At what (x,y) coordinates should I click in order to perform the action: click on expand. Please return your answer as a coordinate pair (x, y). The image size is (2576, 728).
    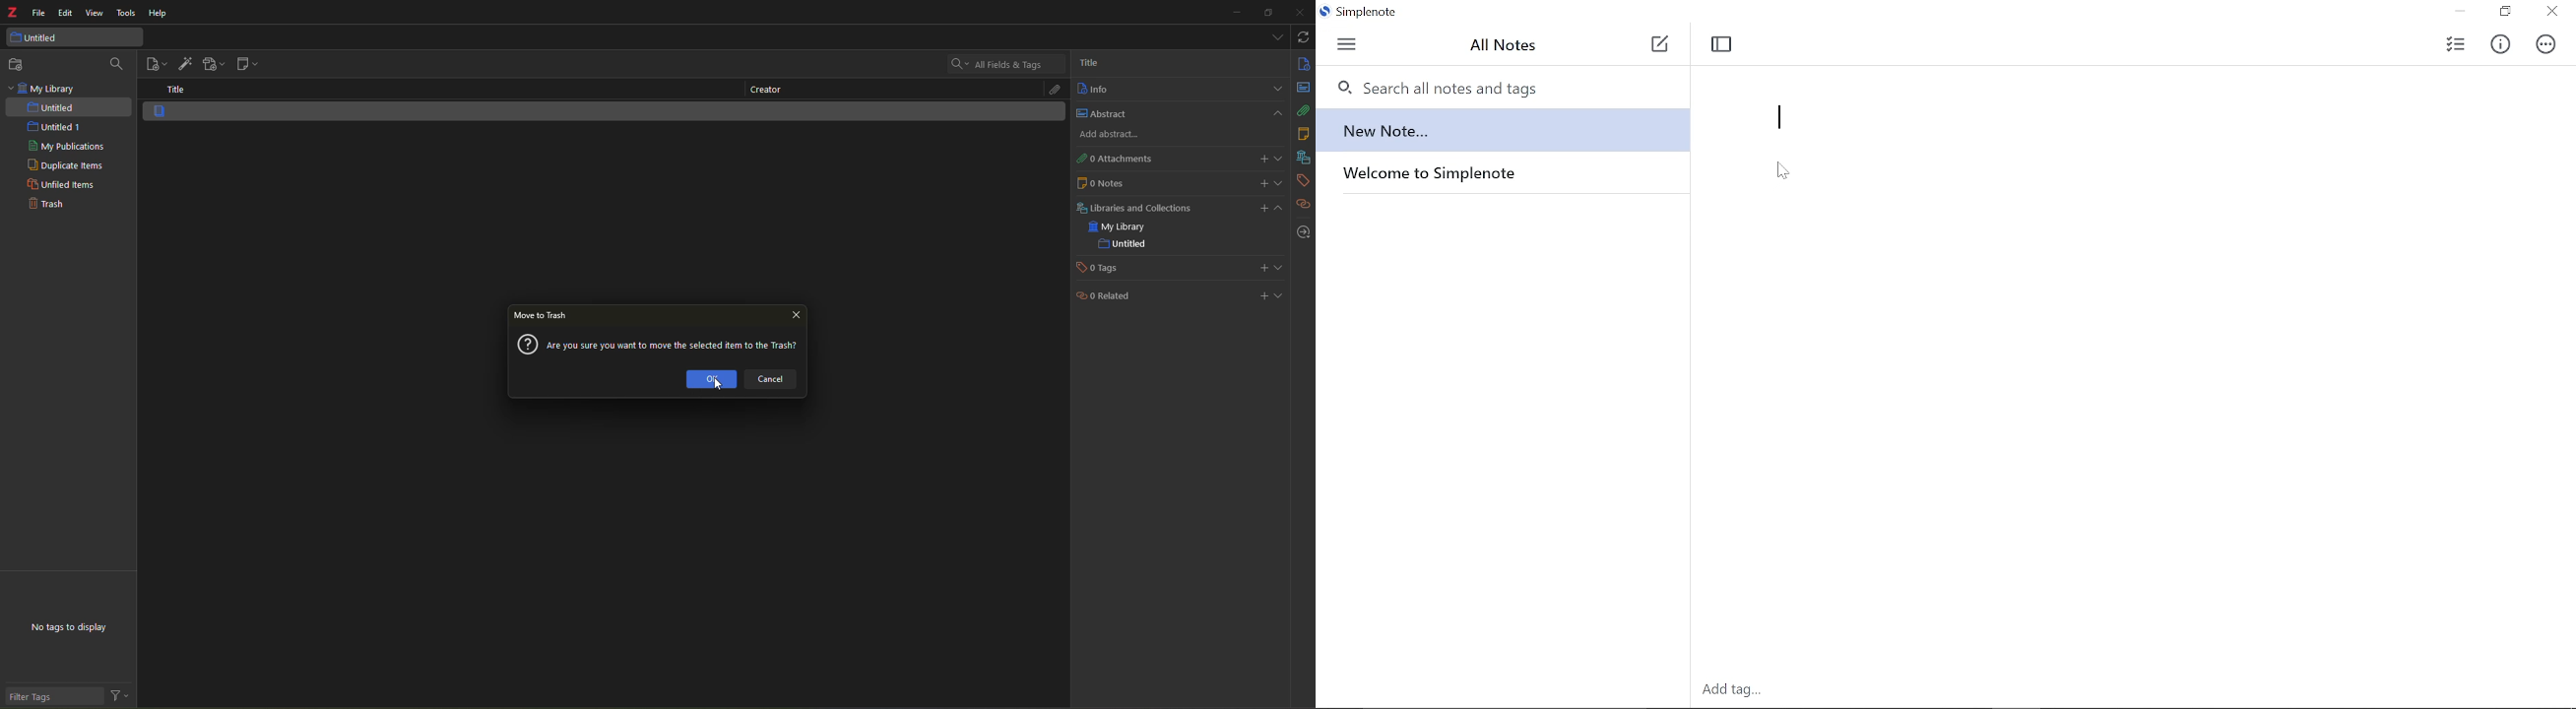
    Looking at the image, I should click on (1281, 158).